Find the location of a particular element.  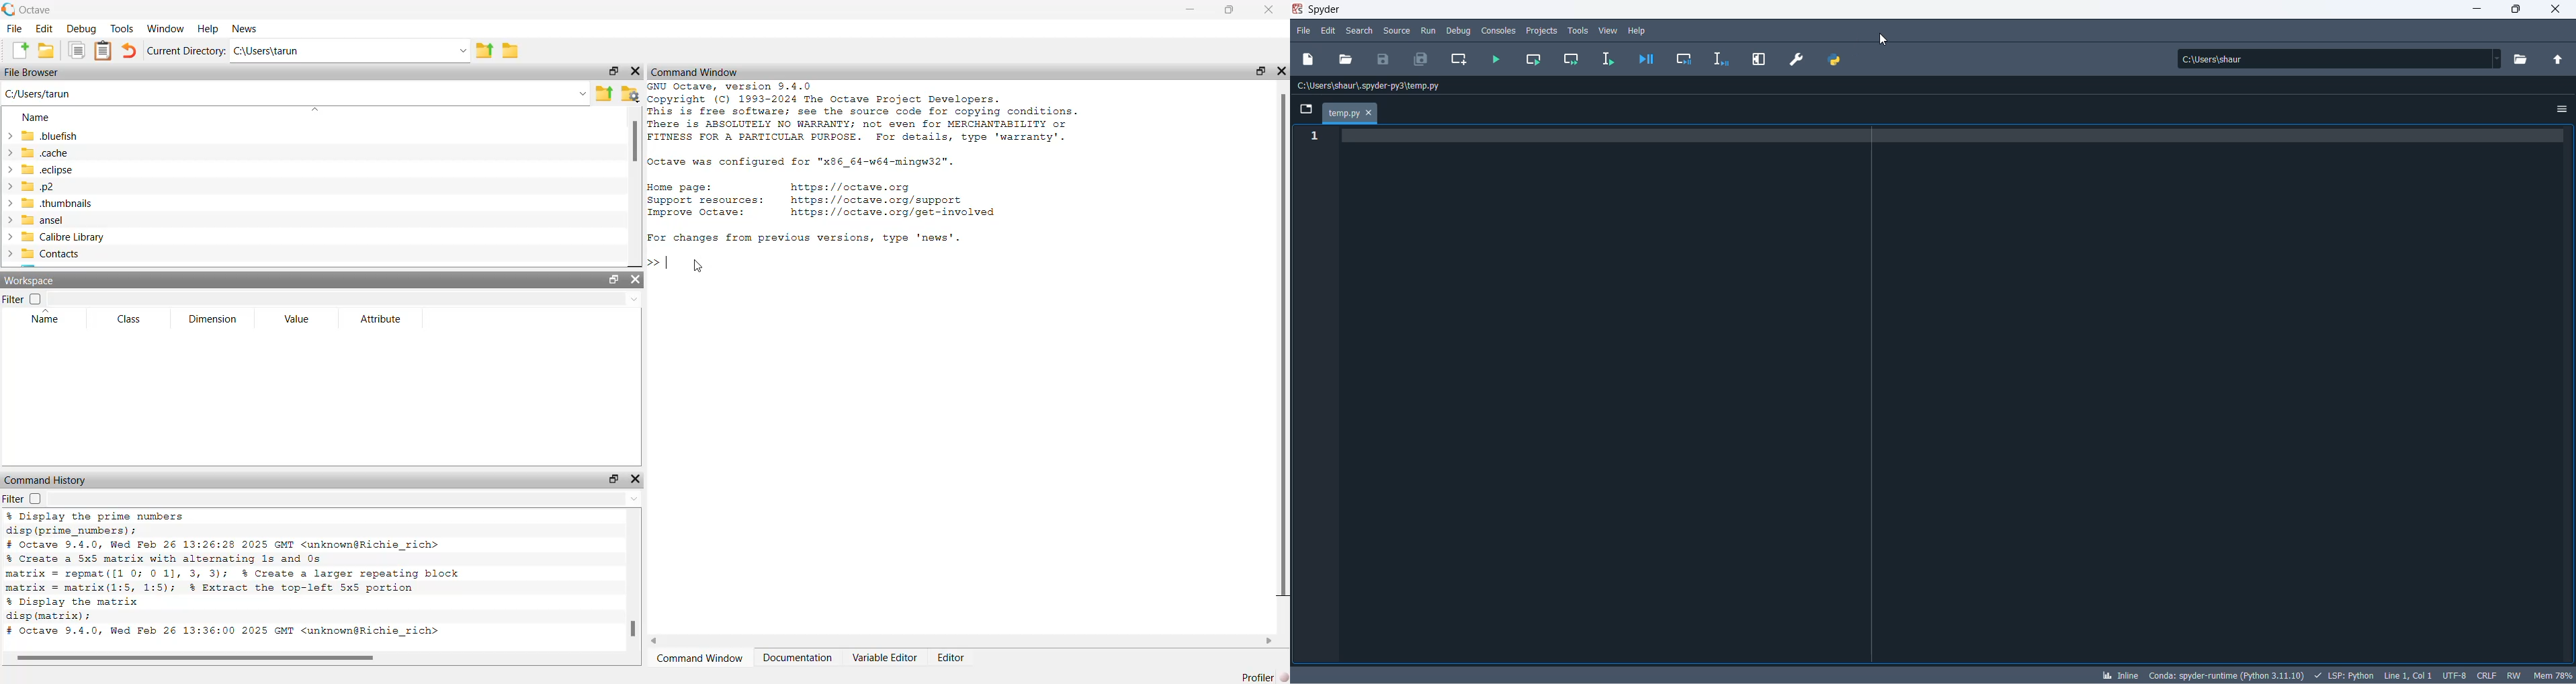

debug is located at coordinates (1458, 29).